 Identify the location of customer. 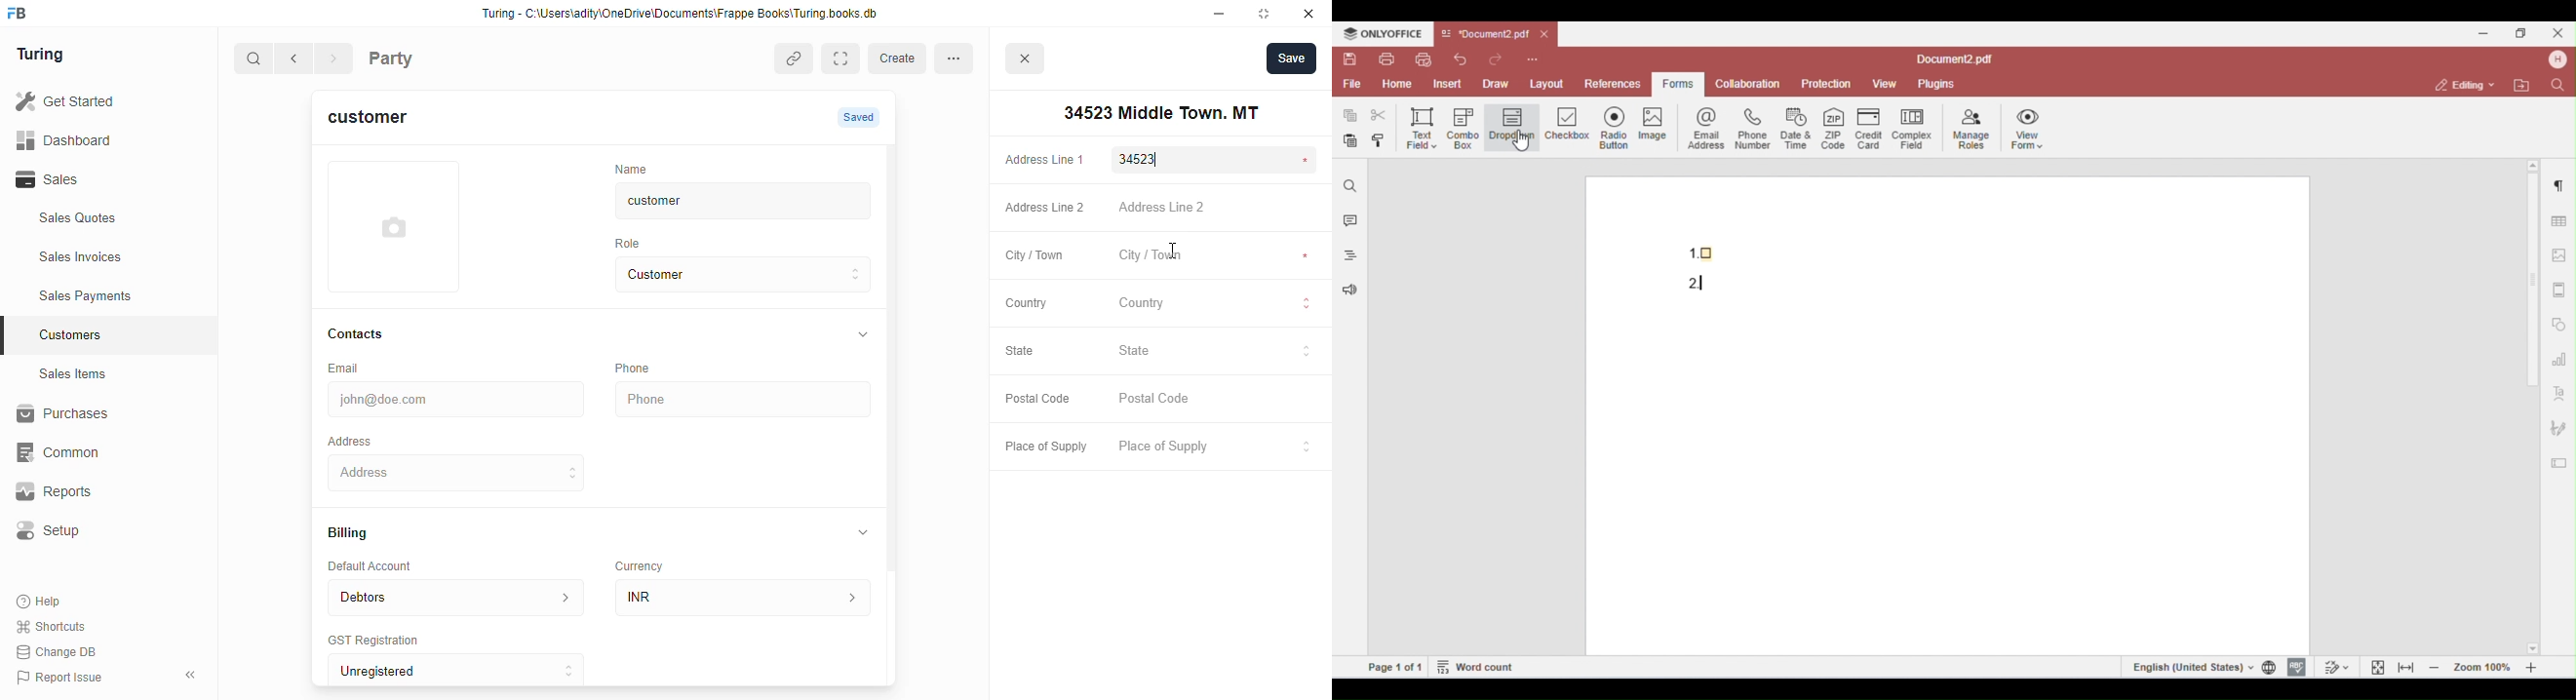
(379, 120).